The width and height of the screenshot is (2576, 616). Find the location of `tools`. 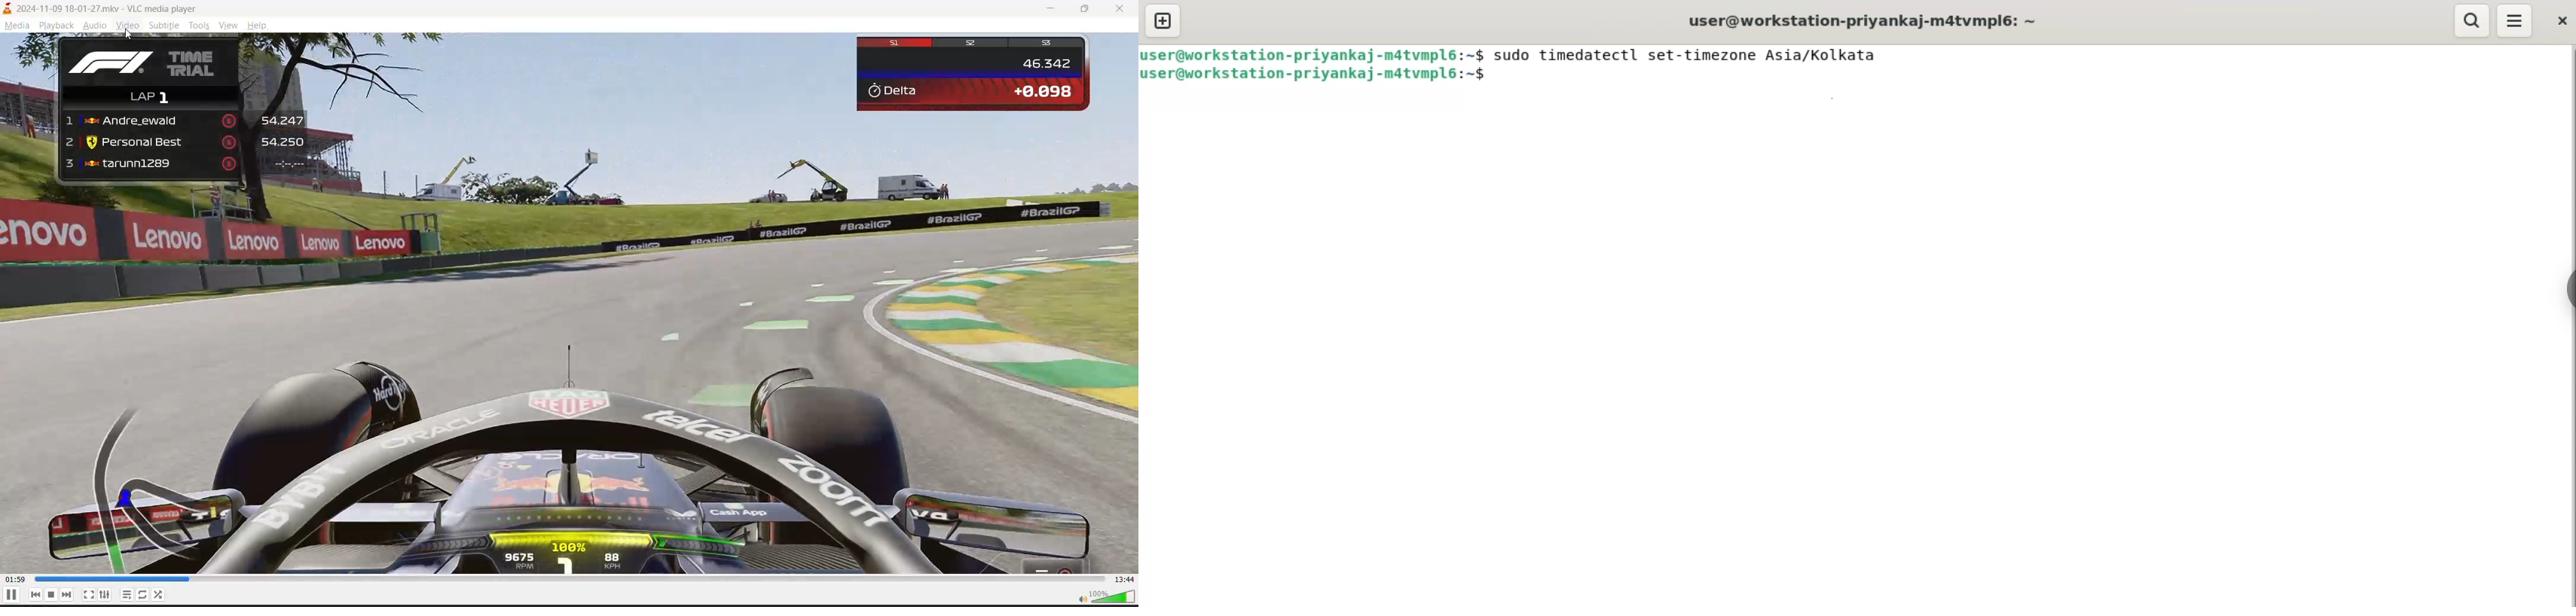

tools is located at coordinates (201, 26).